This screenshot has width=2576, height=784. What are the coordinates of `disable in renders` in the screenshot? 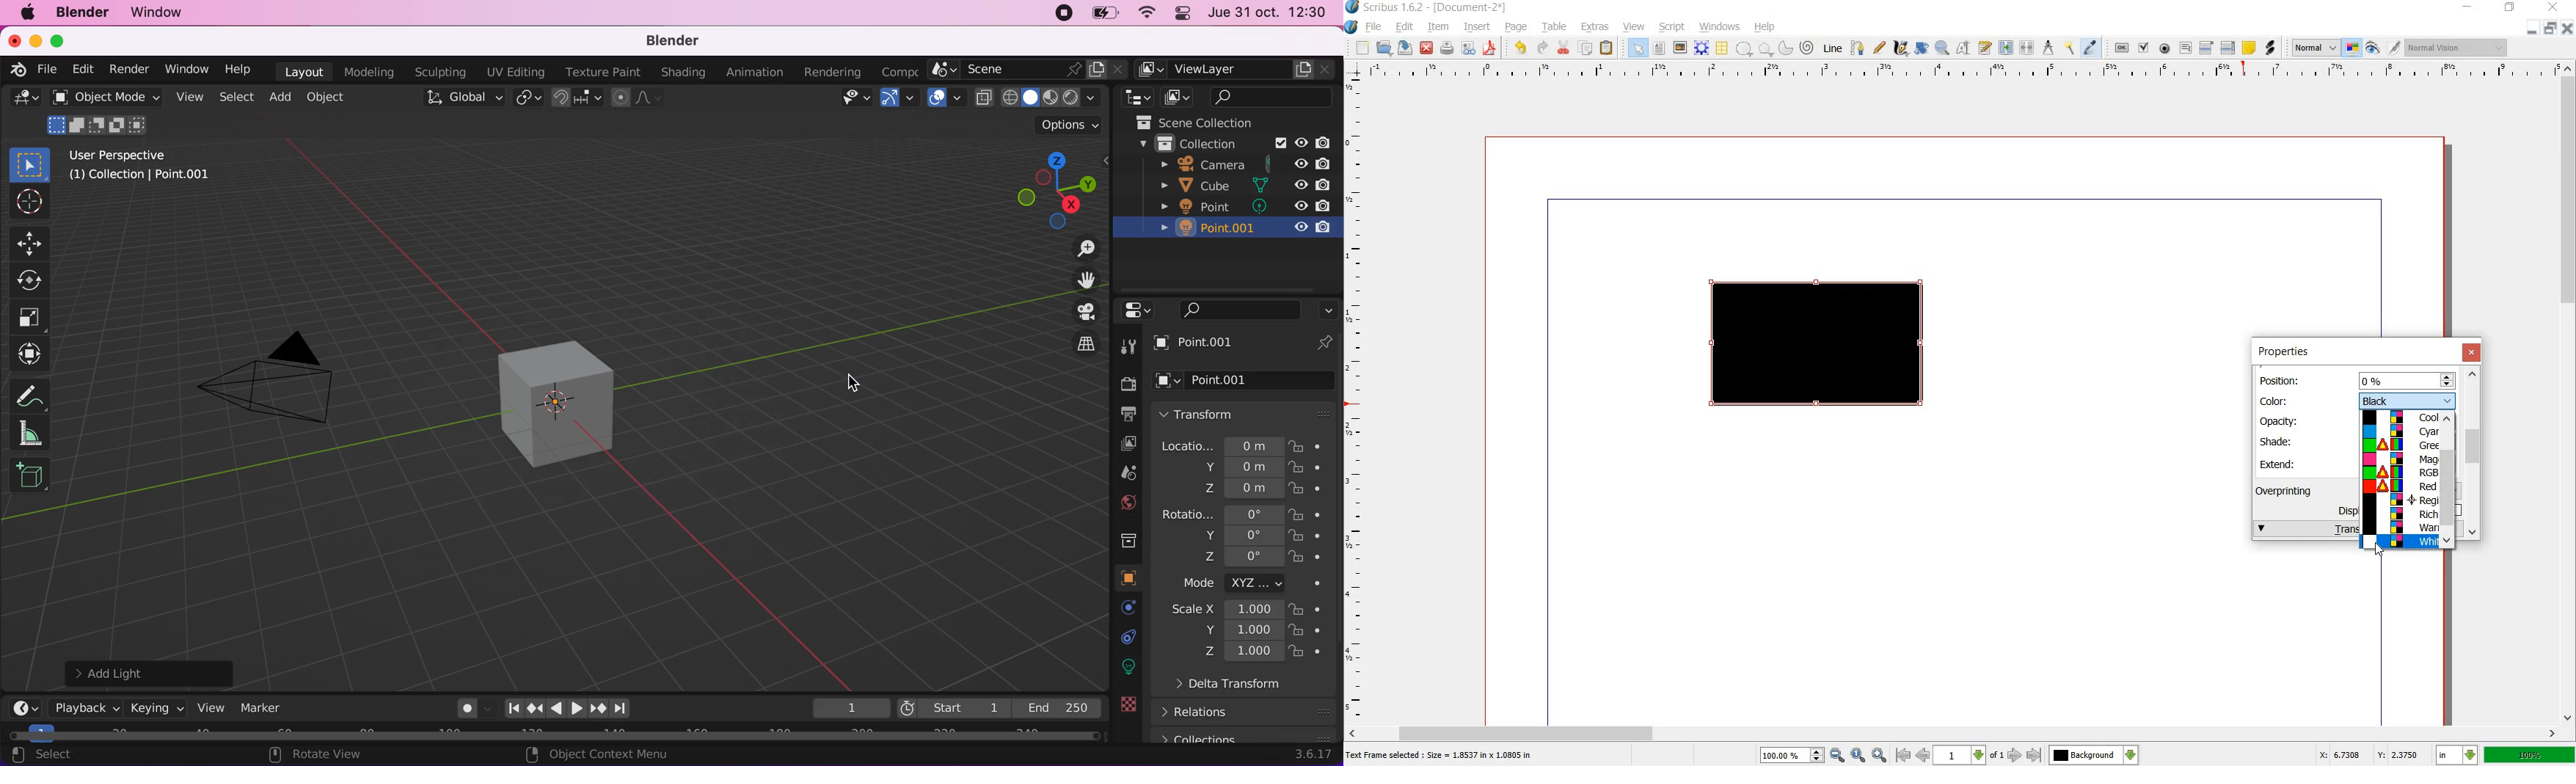 It's located at (1325, 165).